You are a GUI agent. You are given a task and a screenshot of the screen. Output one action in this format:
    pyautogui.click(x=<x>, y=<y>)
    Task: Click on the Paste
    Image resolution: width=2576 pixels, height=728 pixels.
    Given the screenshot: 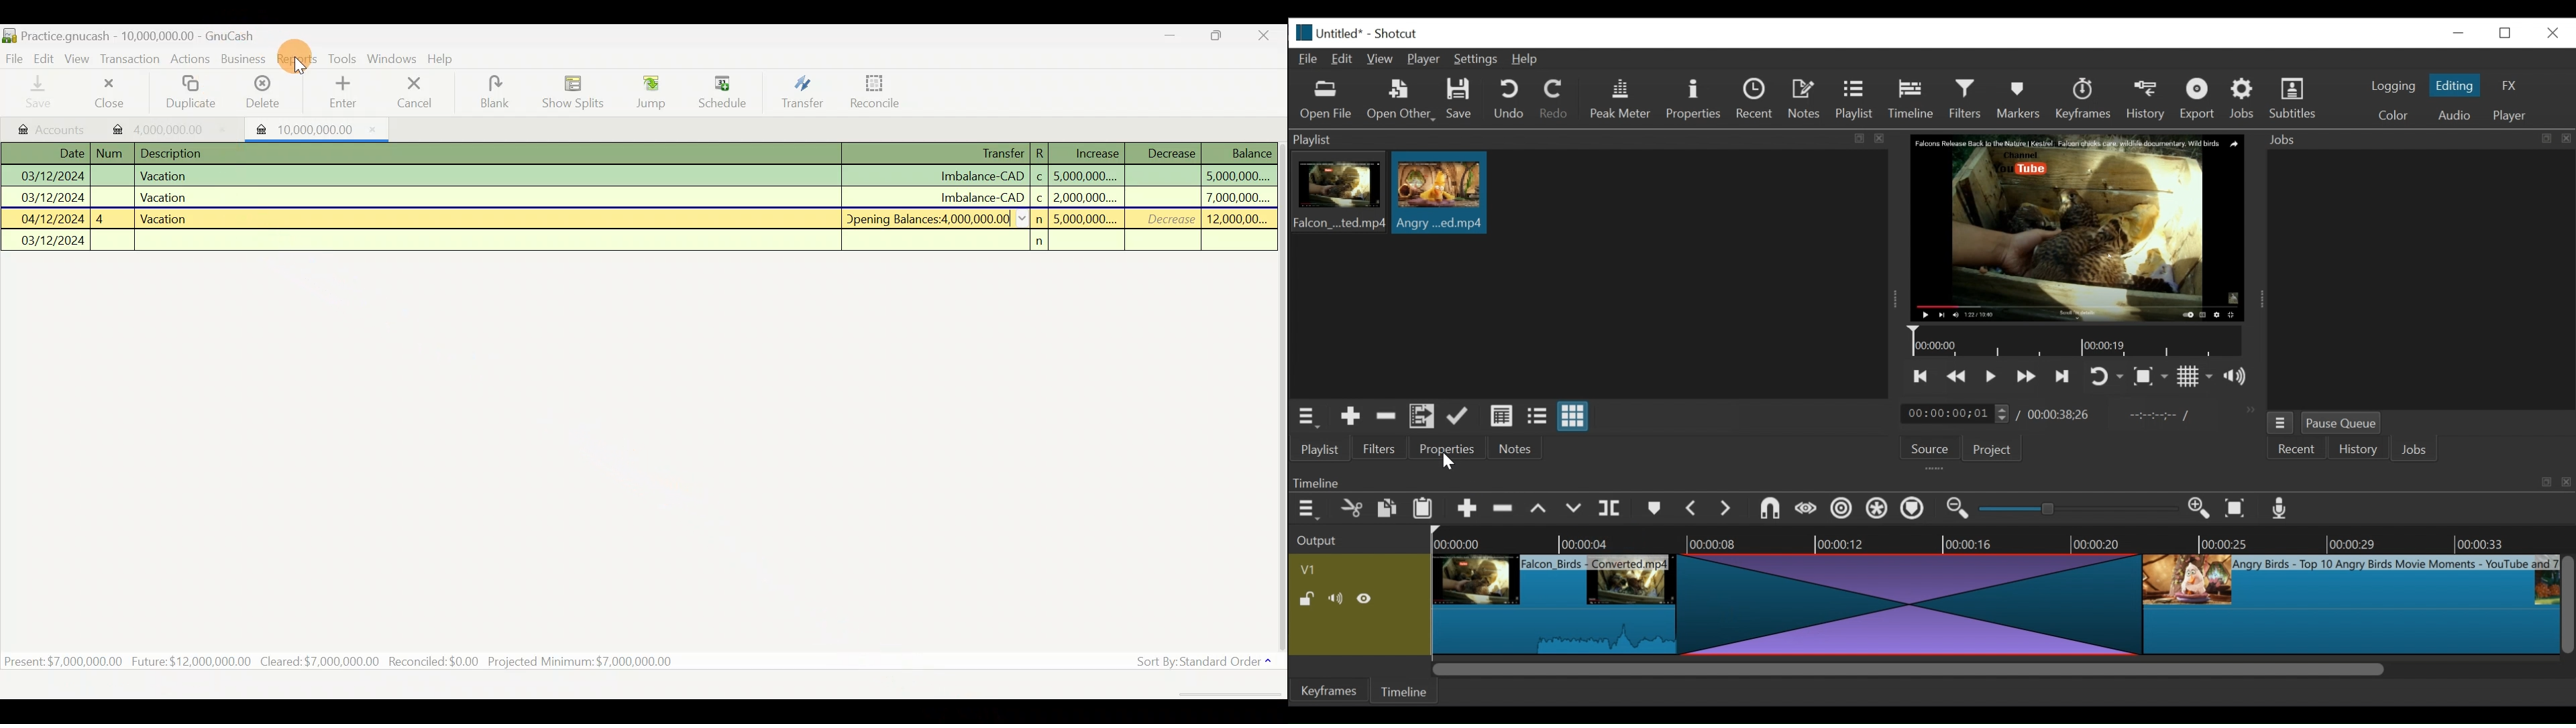 What is the action you would take?
    pyautogui.click(x=1428, y=510)
    